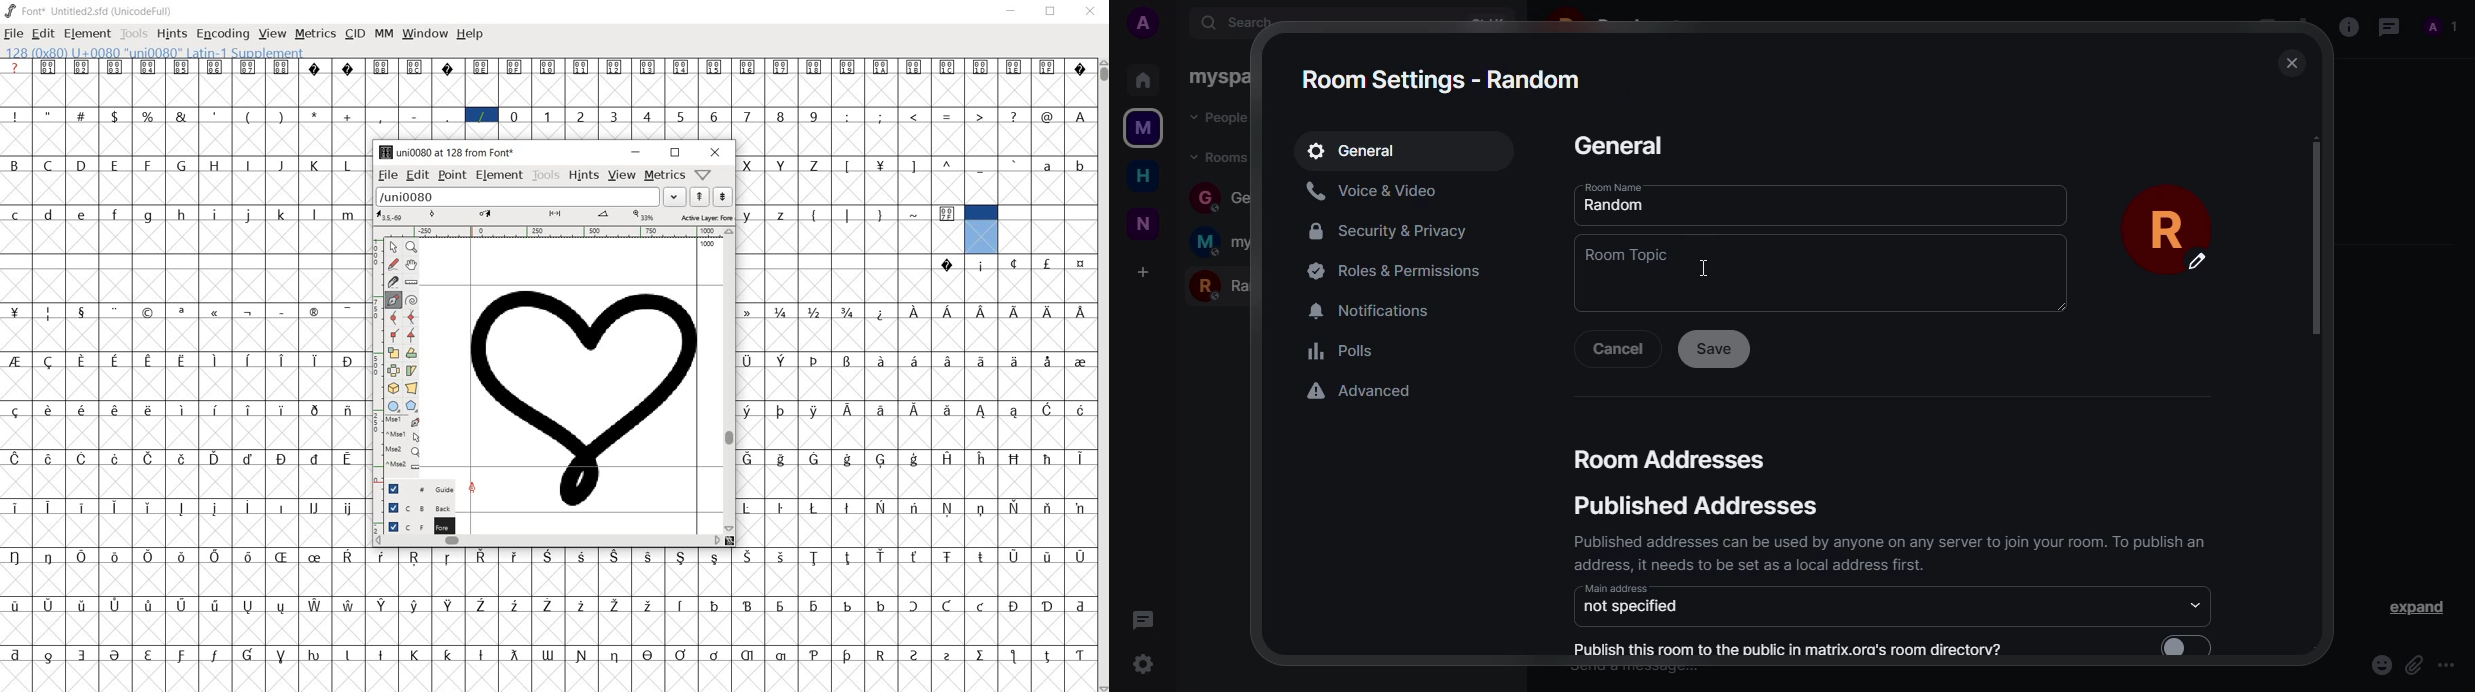  Describe the element at coordinates (848, 68) in the screenshot. I see `glyph` at that location.